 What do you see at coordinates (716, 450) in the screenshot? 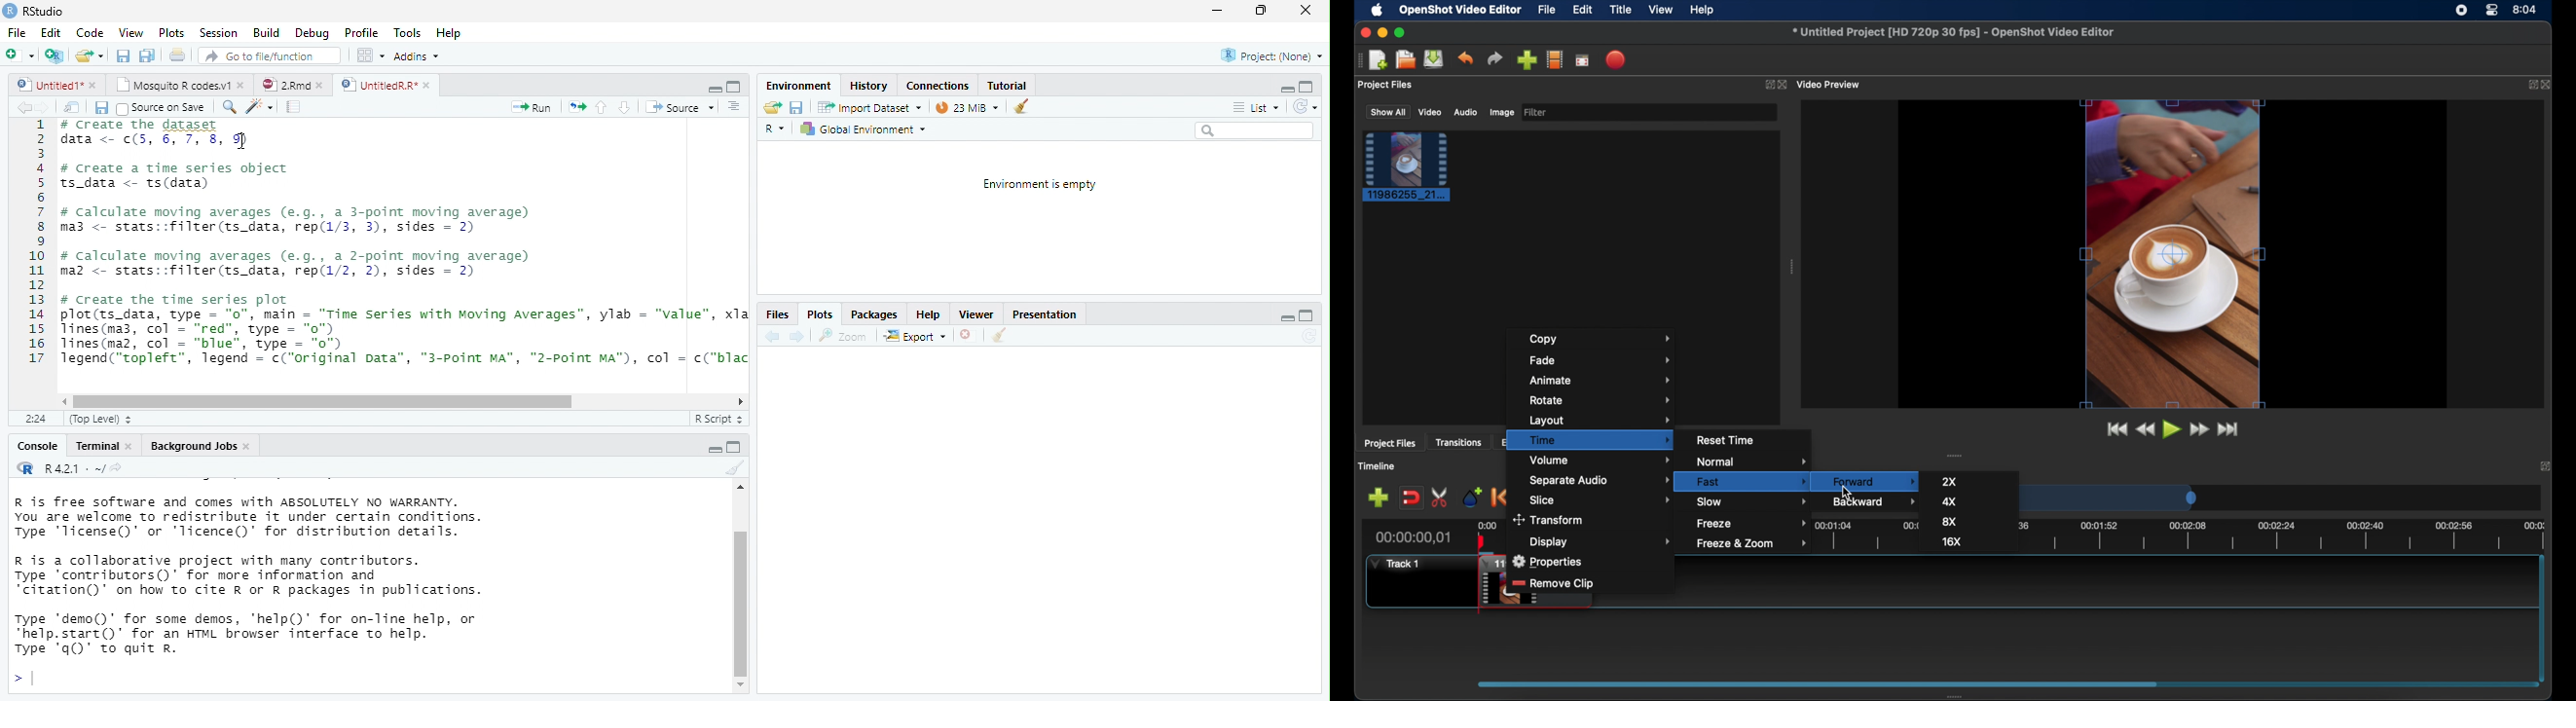
I see `maximize` at bounding box center [716, 450].